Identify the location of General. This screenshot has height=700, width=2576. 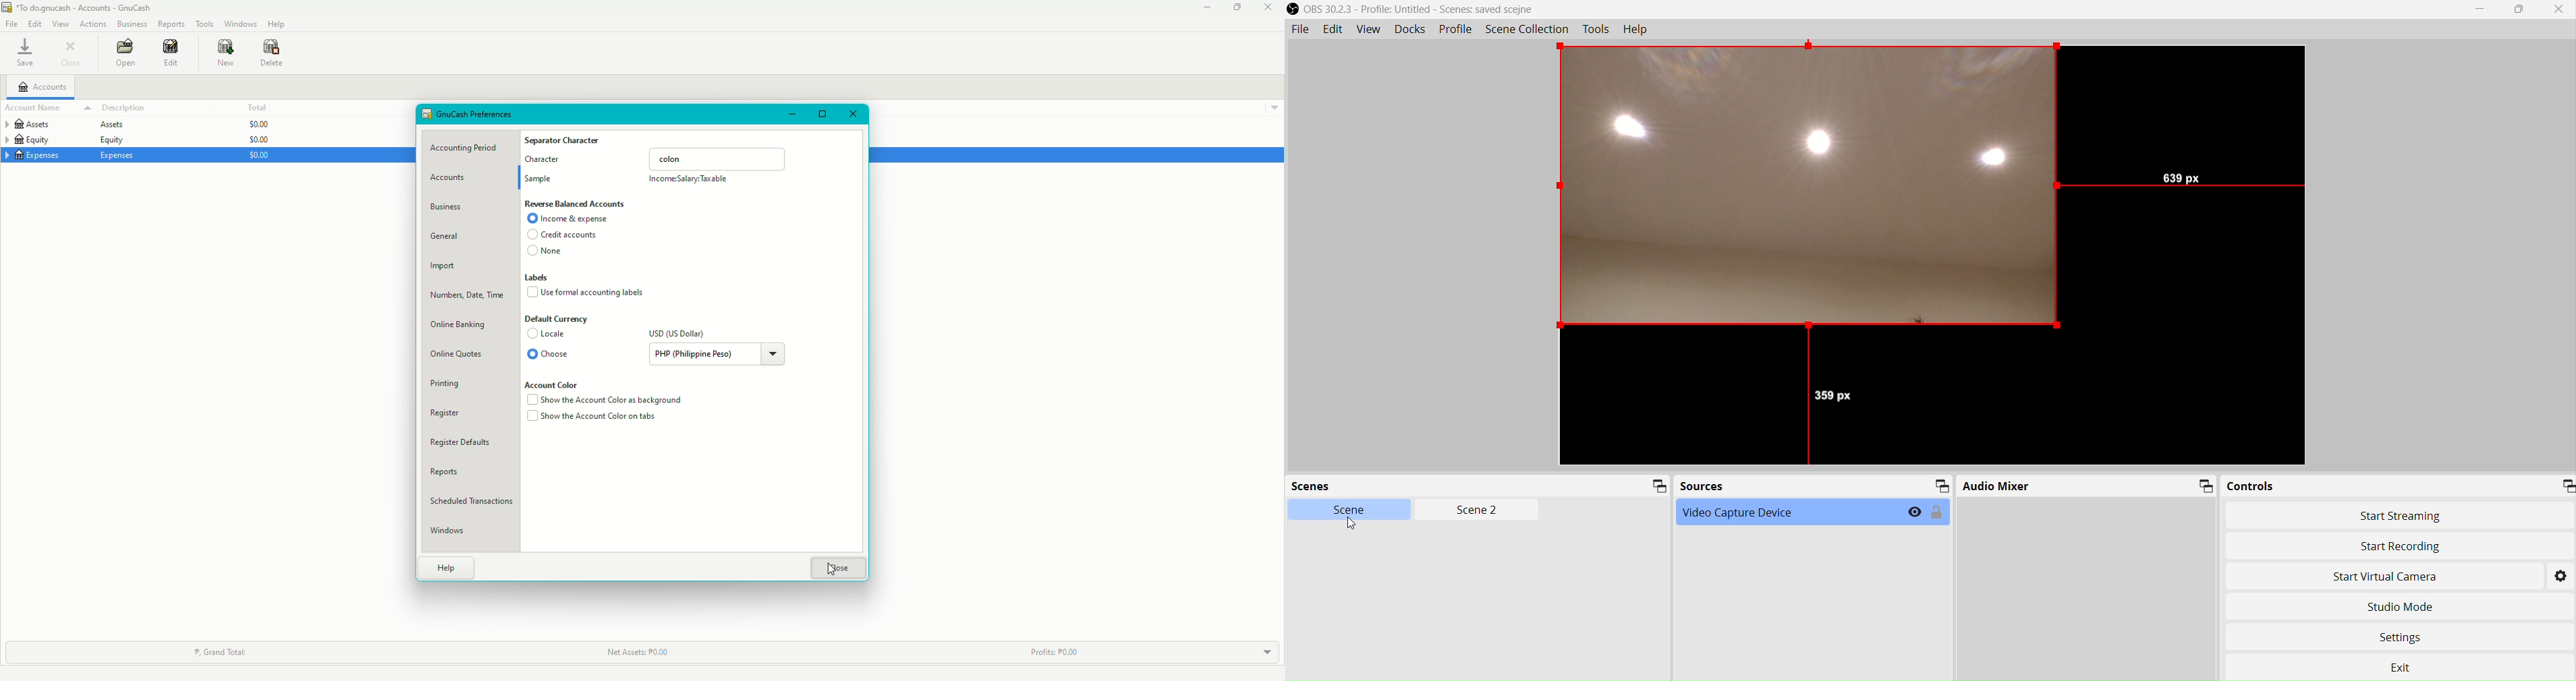
(447, 236).